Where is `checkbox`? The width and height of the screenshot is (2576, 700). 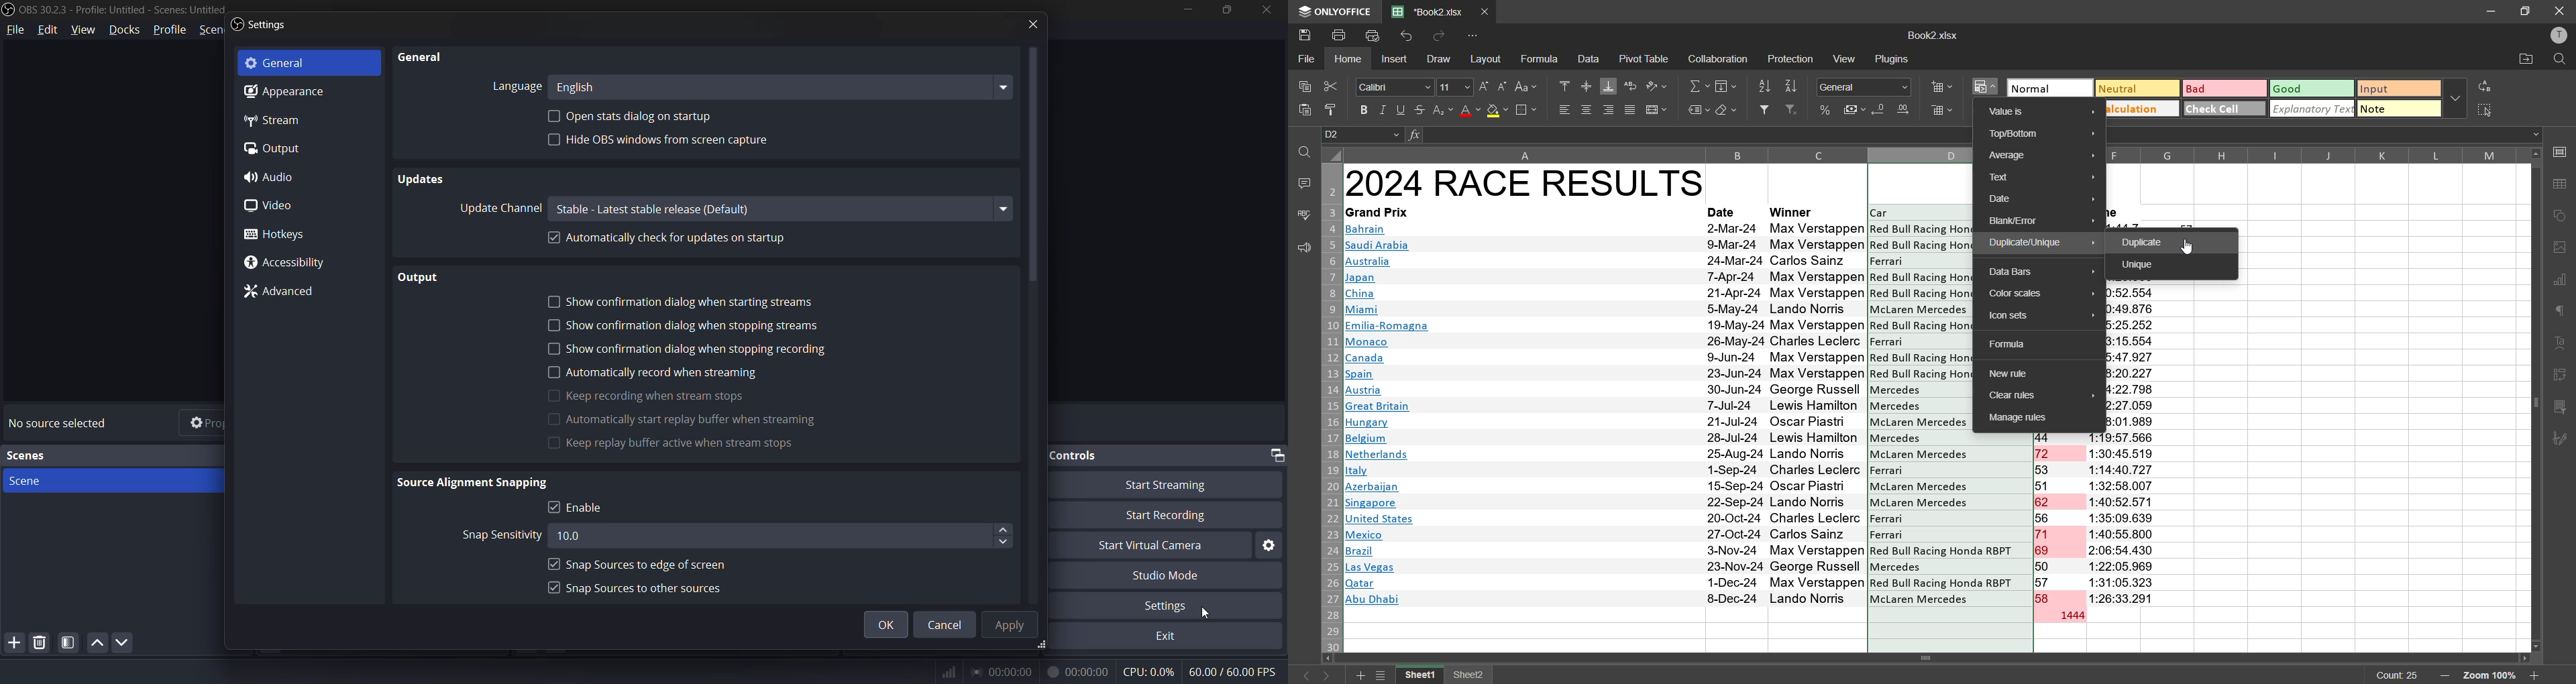 checkbox is located at coordinates (555, 349).